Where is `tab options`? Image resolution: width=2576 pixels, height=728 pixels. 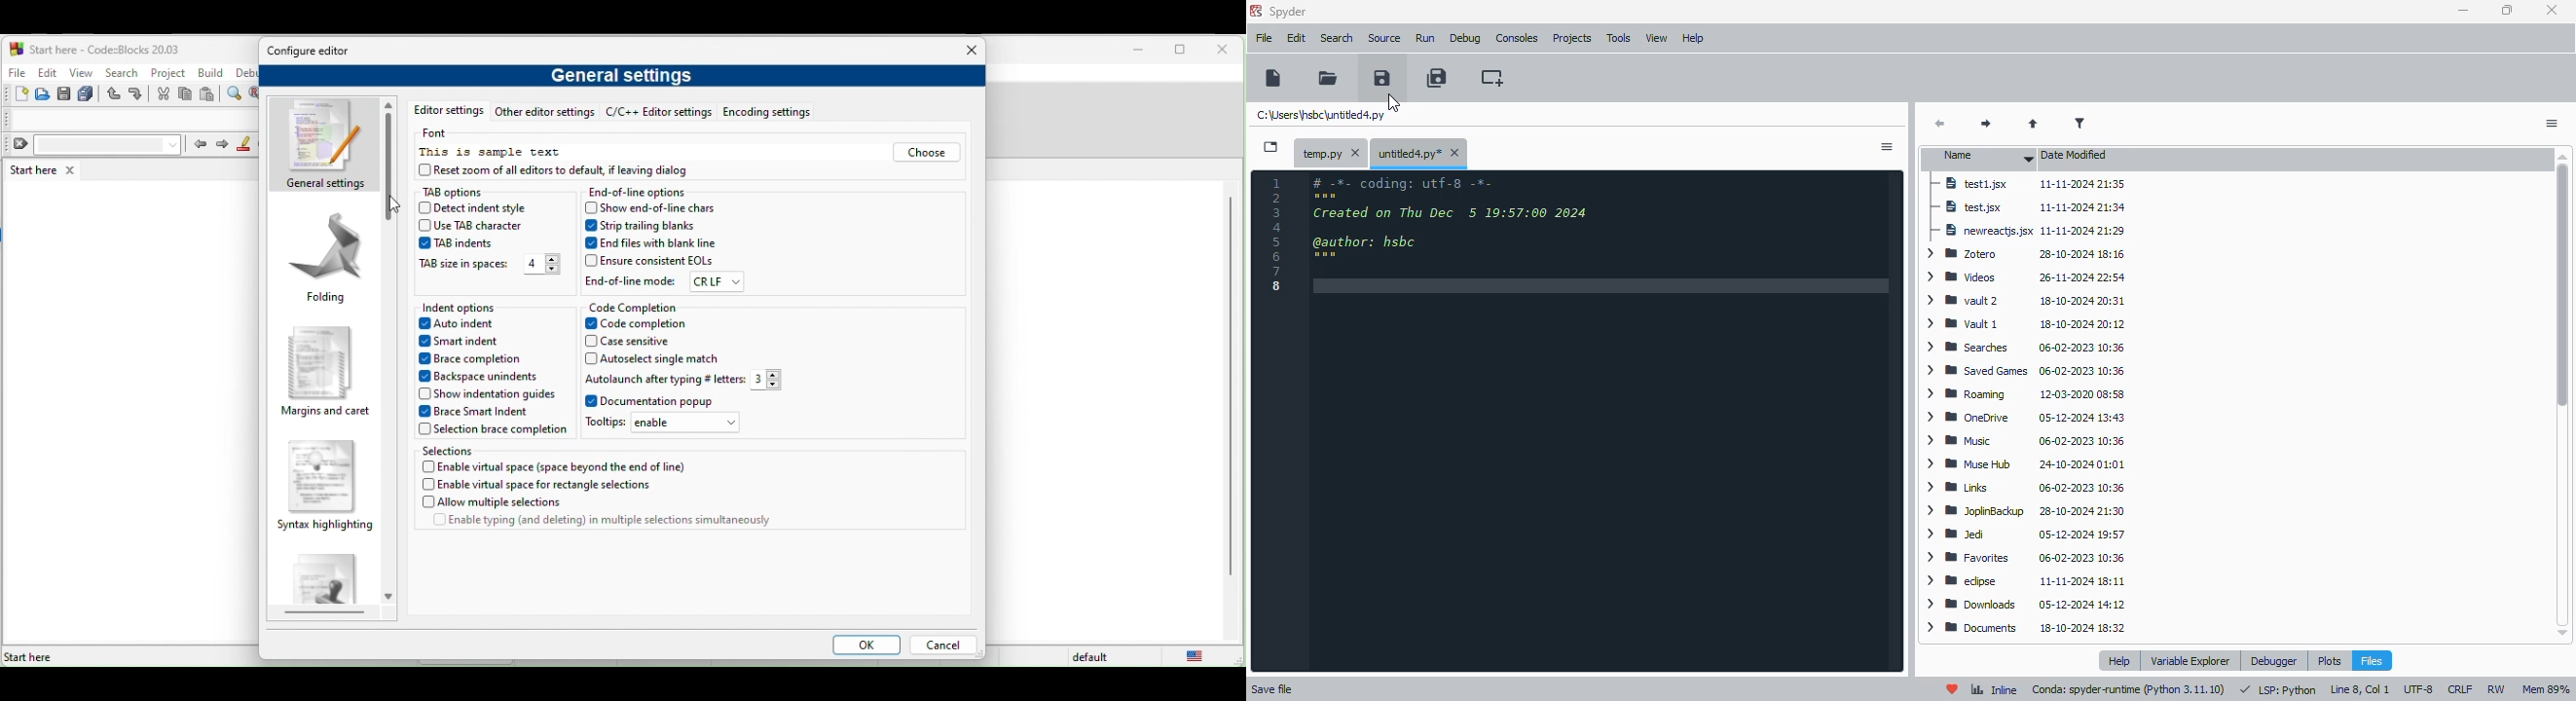 tab options is located at coordinates (471, 192).